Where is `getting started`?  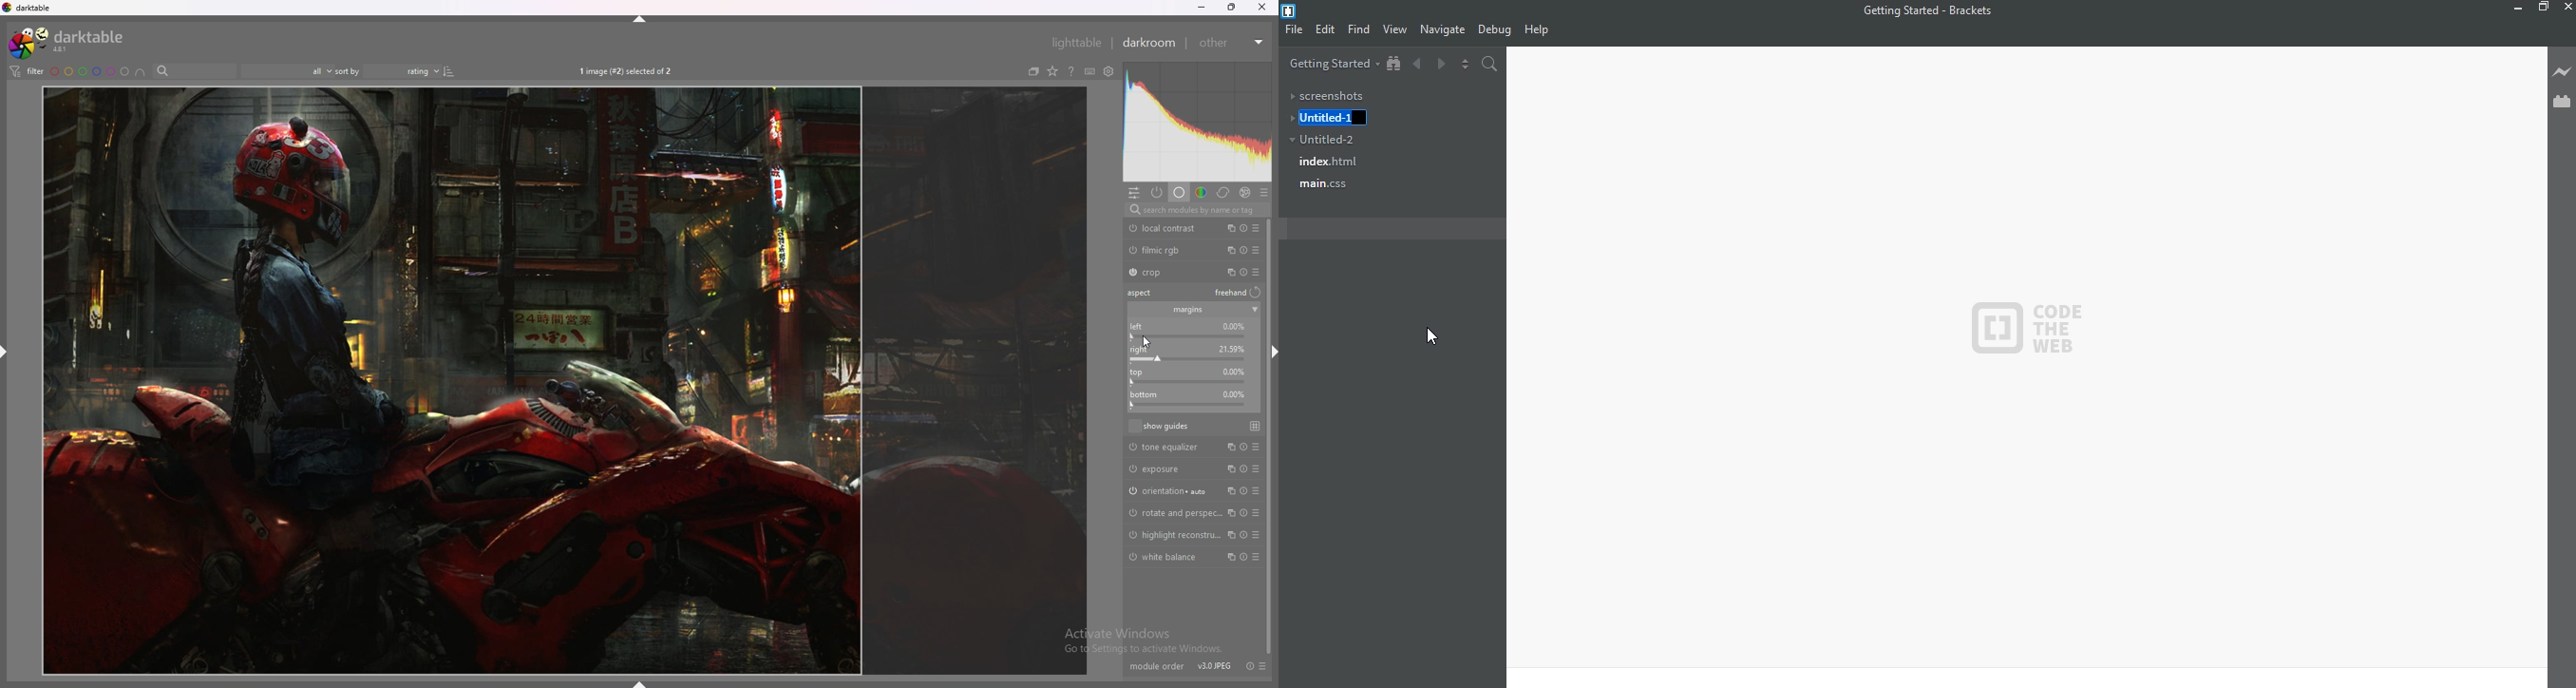
getting started is located at coordinates (1333, 63).